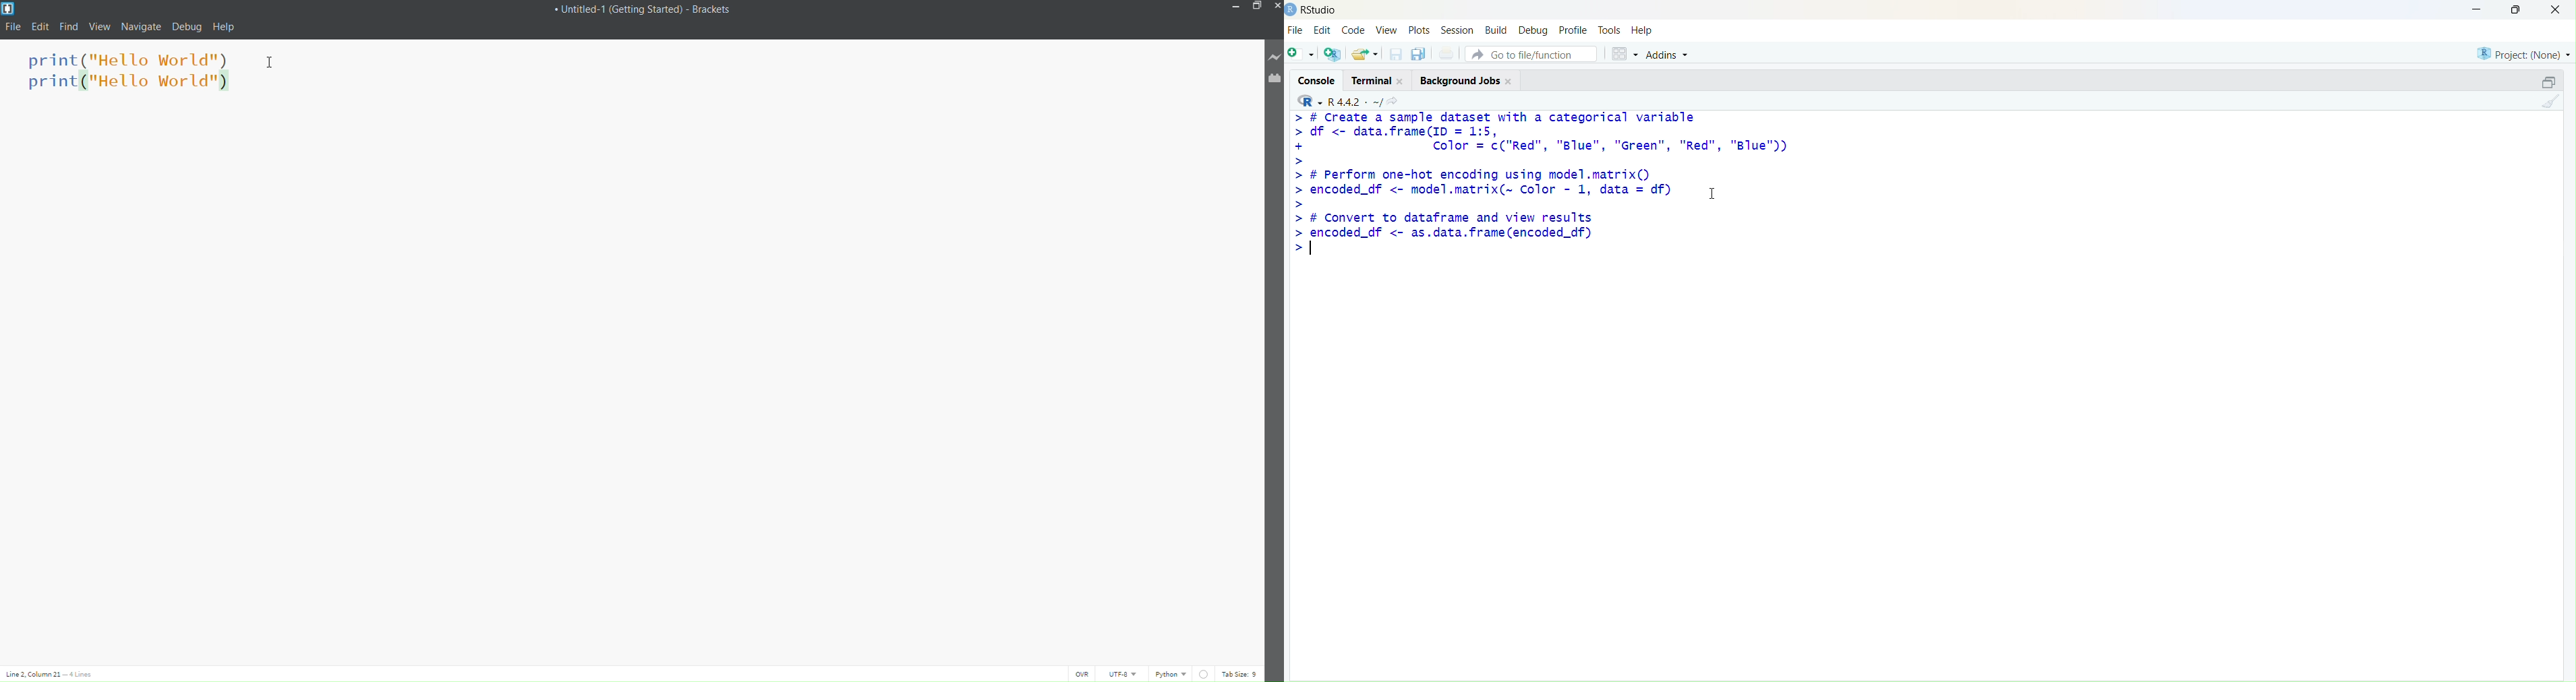 This screenshot has height=700, width=2576. Describe the element at coordinates (1366, 54) in the screenshot. I see `share folder as` at that location.